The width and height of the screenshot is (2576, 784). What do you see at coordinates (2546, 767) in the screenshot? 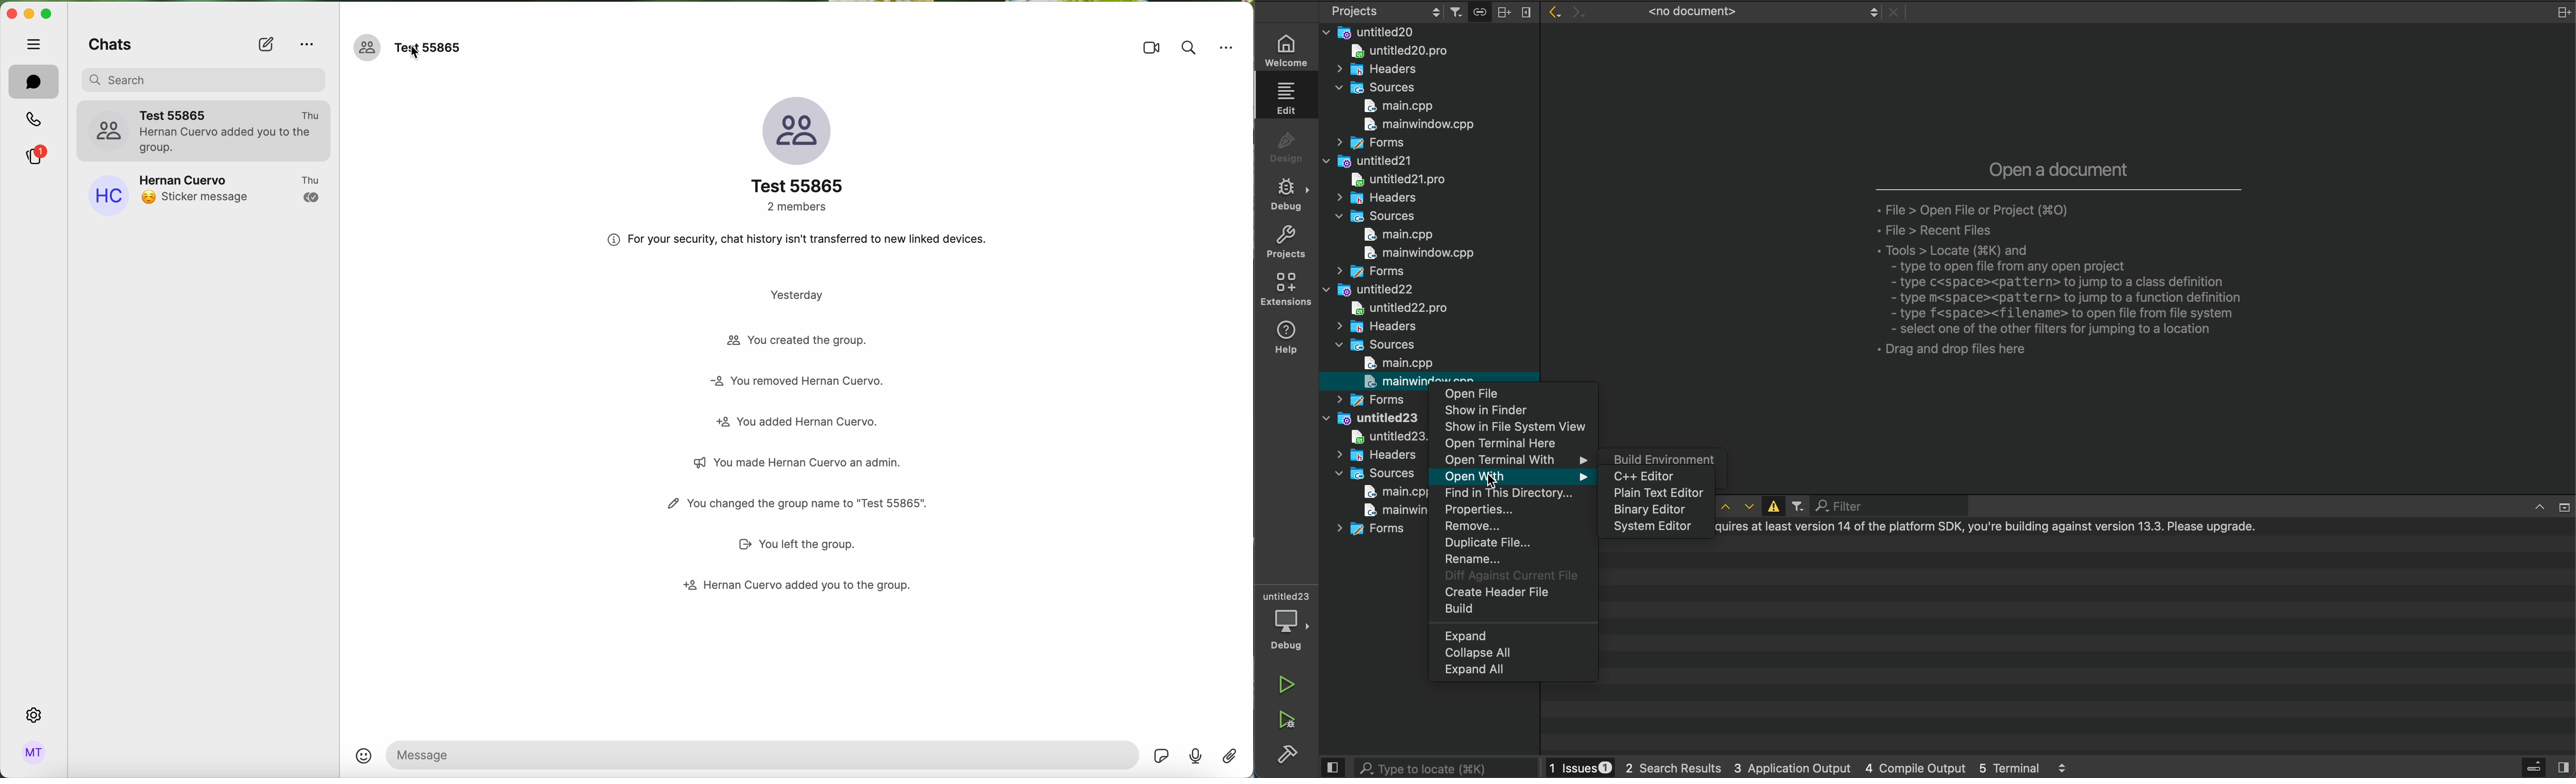
I see `close slide bar` at bounding box center [2546, 767].